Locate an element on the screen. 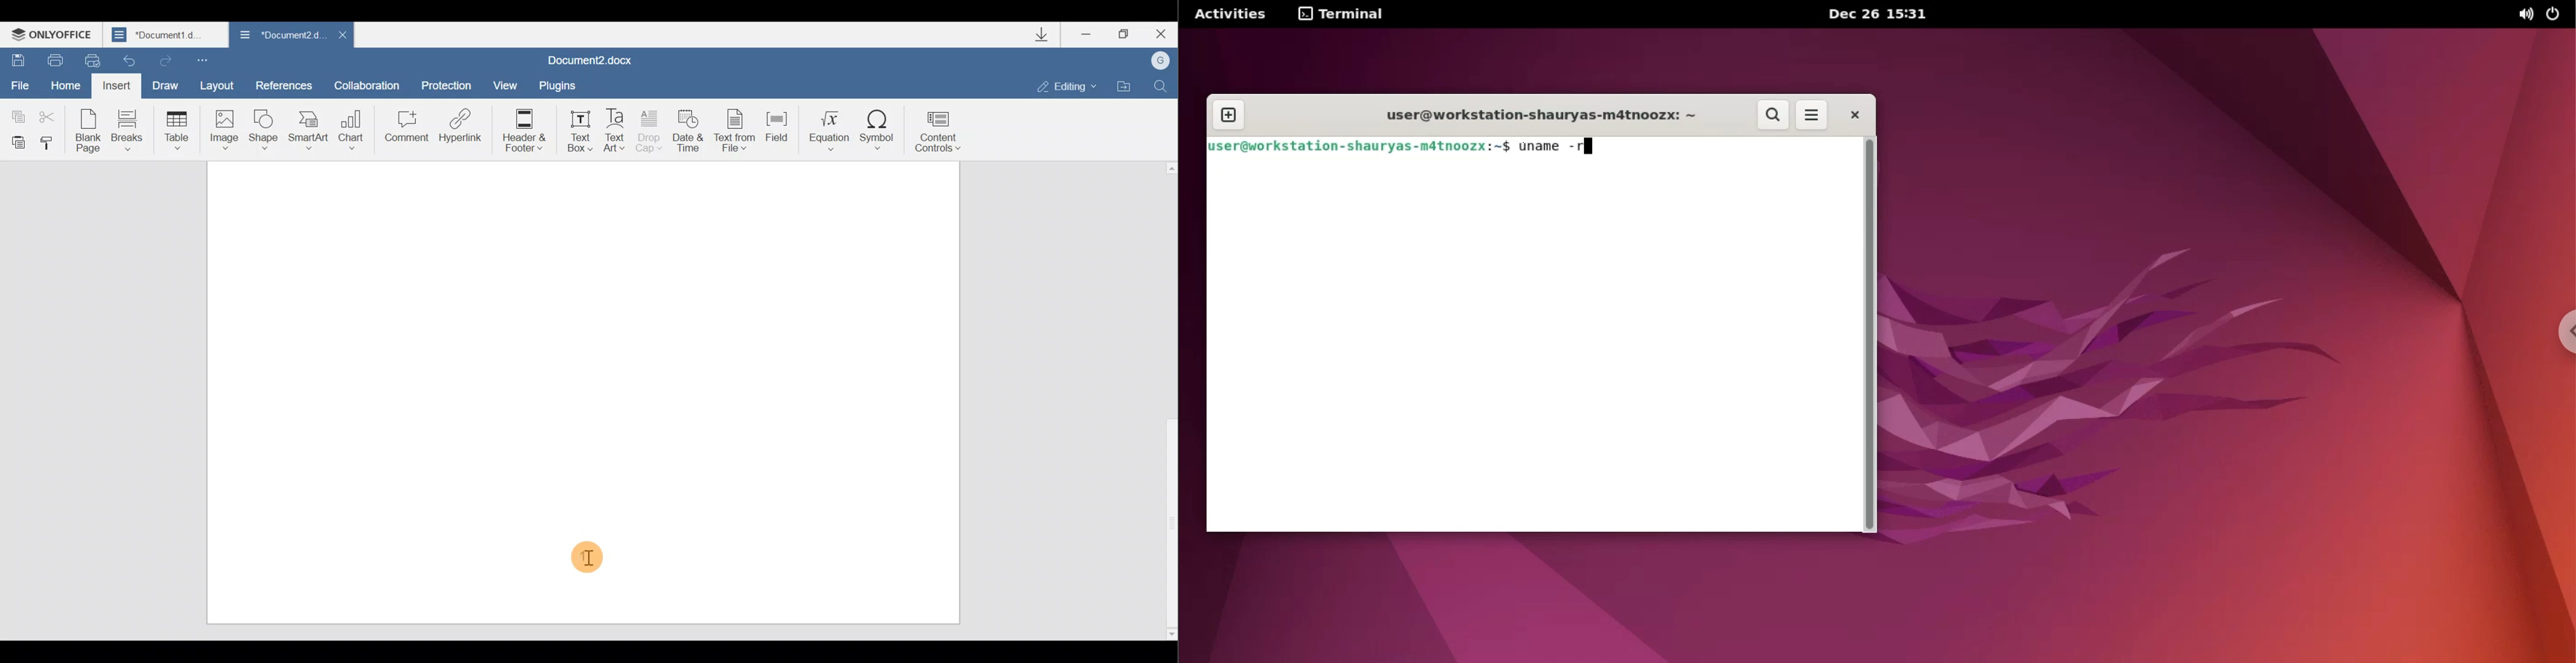 Image resolution: width=2576 pixels, height=672 pixels. SmartArt is located at coordinates (309, 130).